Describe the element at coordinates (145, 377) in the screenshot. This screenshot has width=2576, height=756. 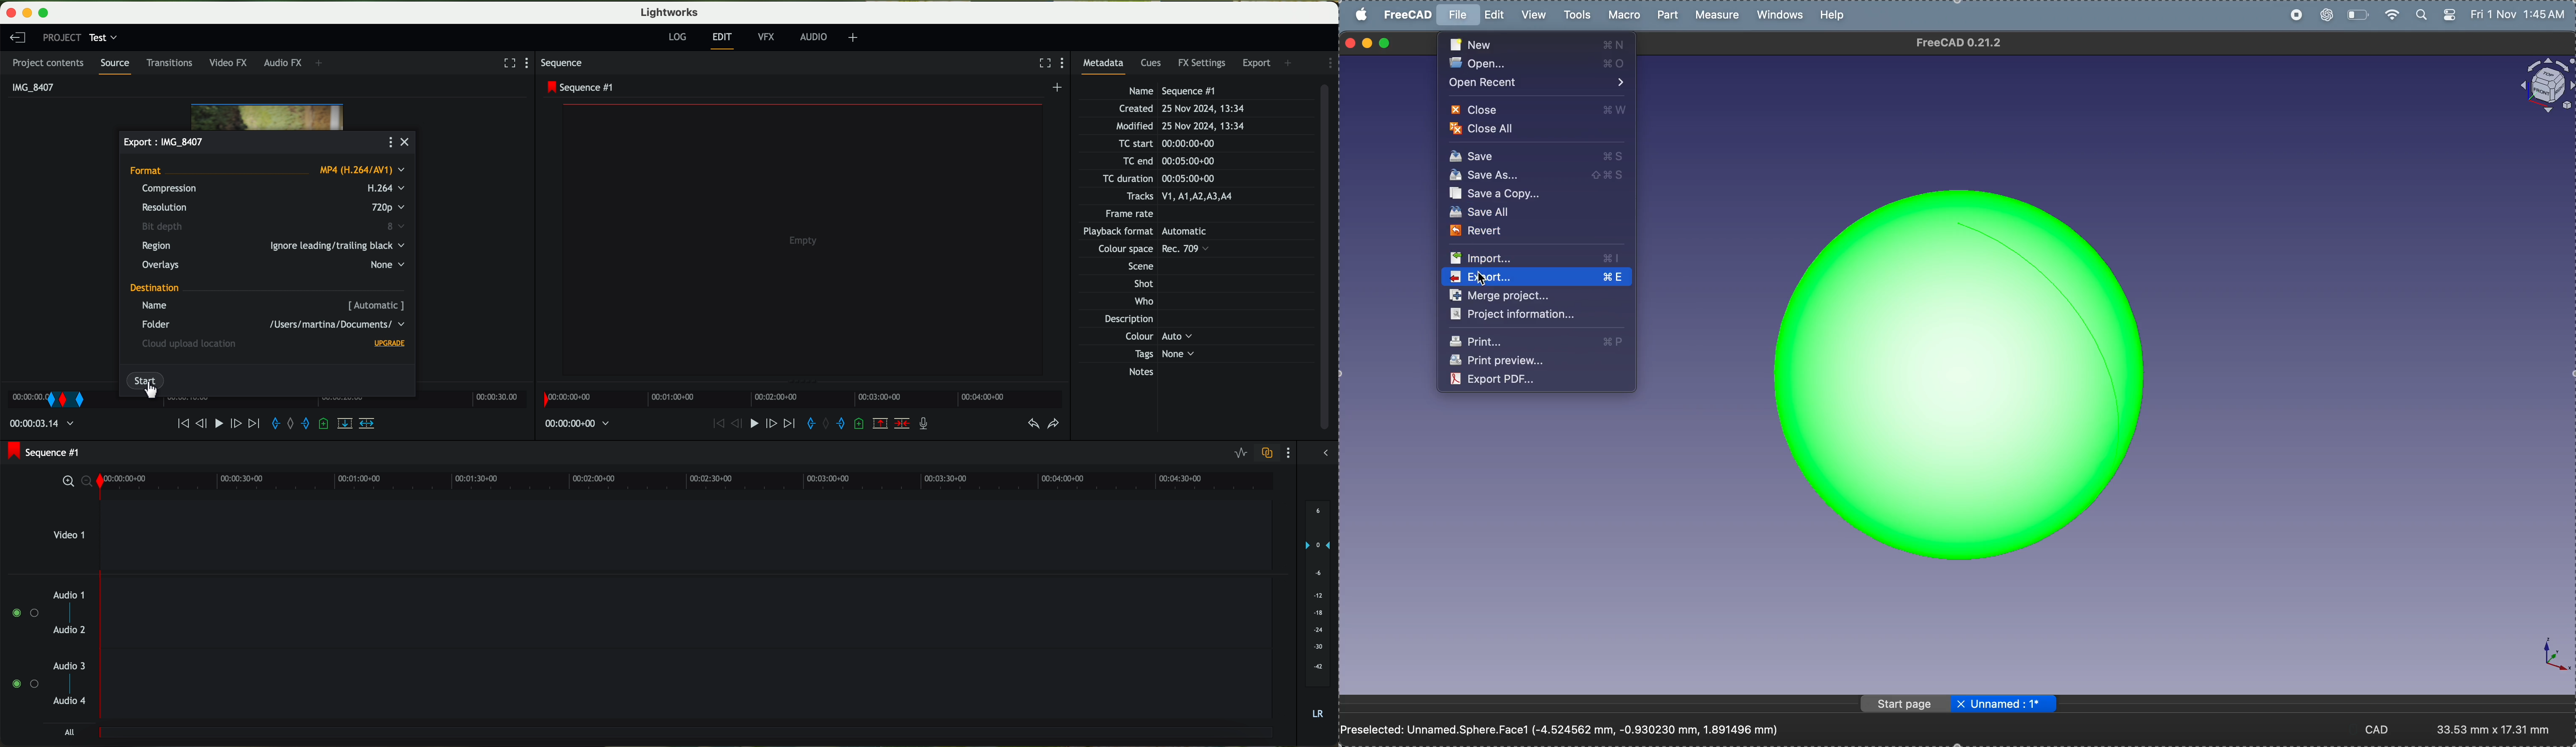
I see `start` at that location.